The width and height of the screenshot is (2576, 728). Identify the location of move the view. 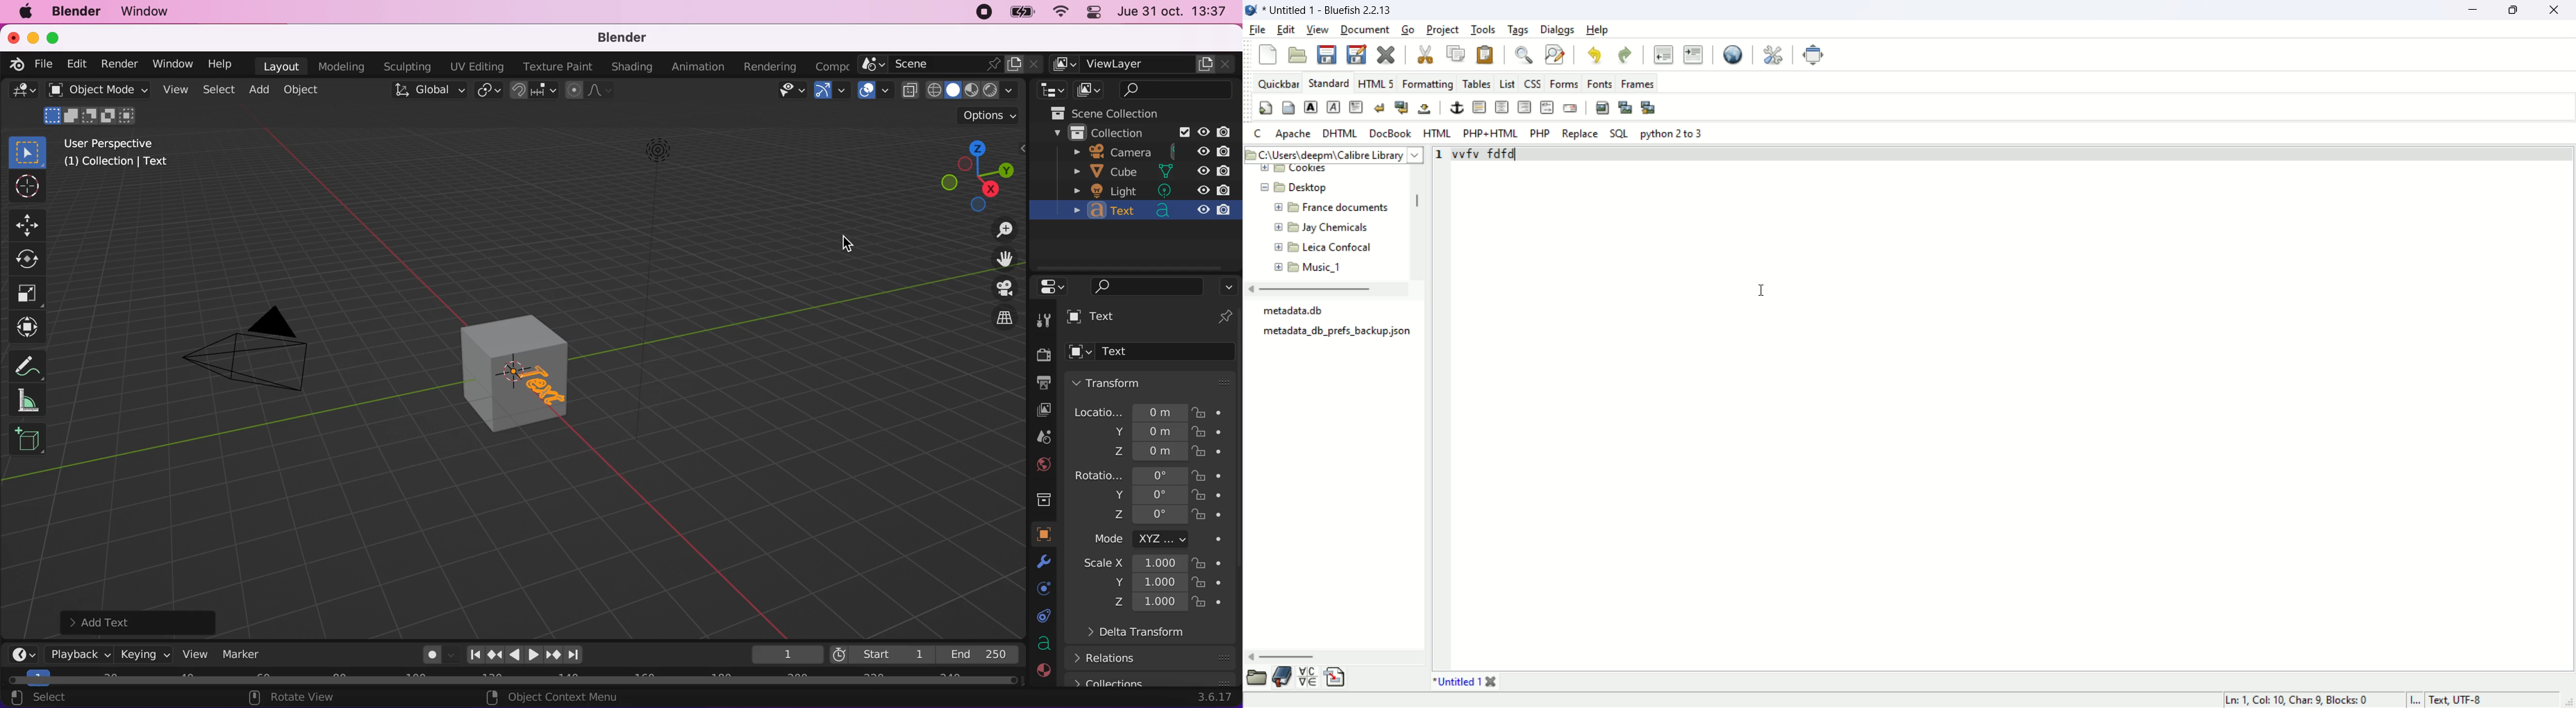
(997, 258).